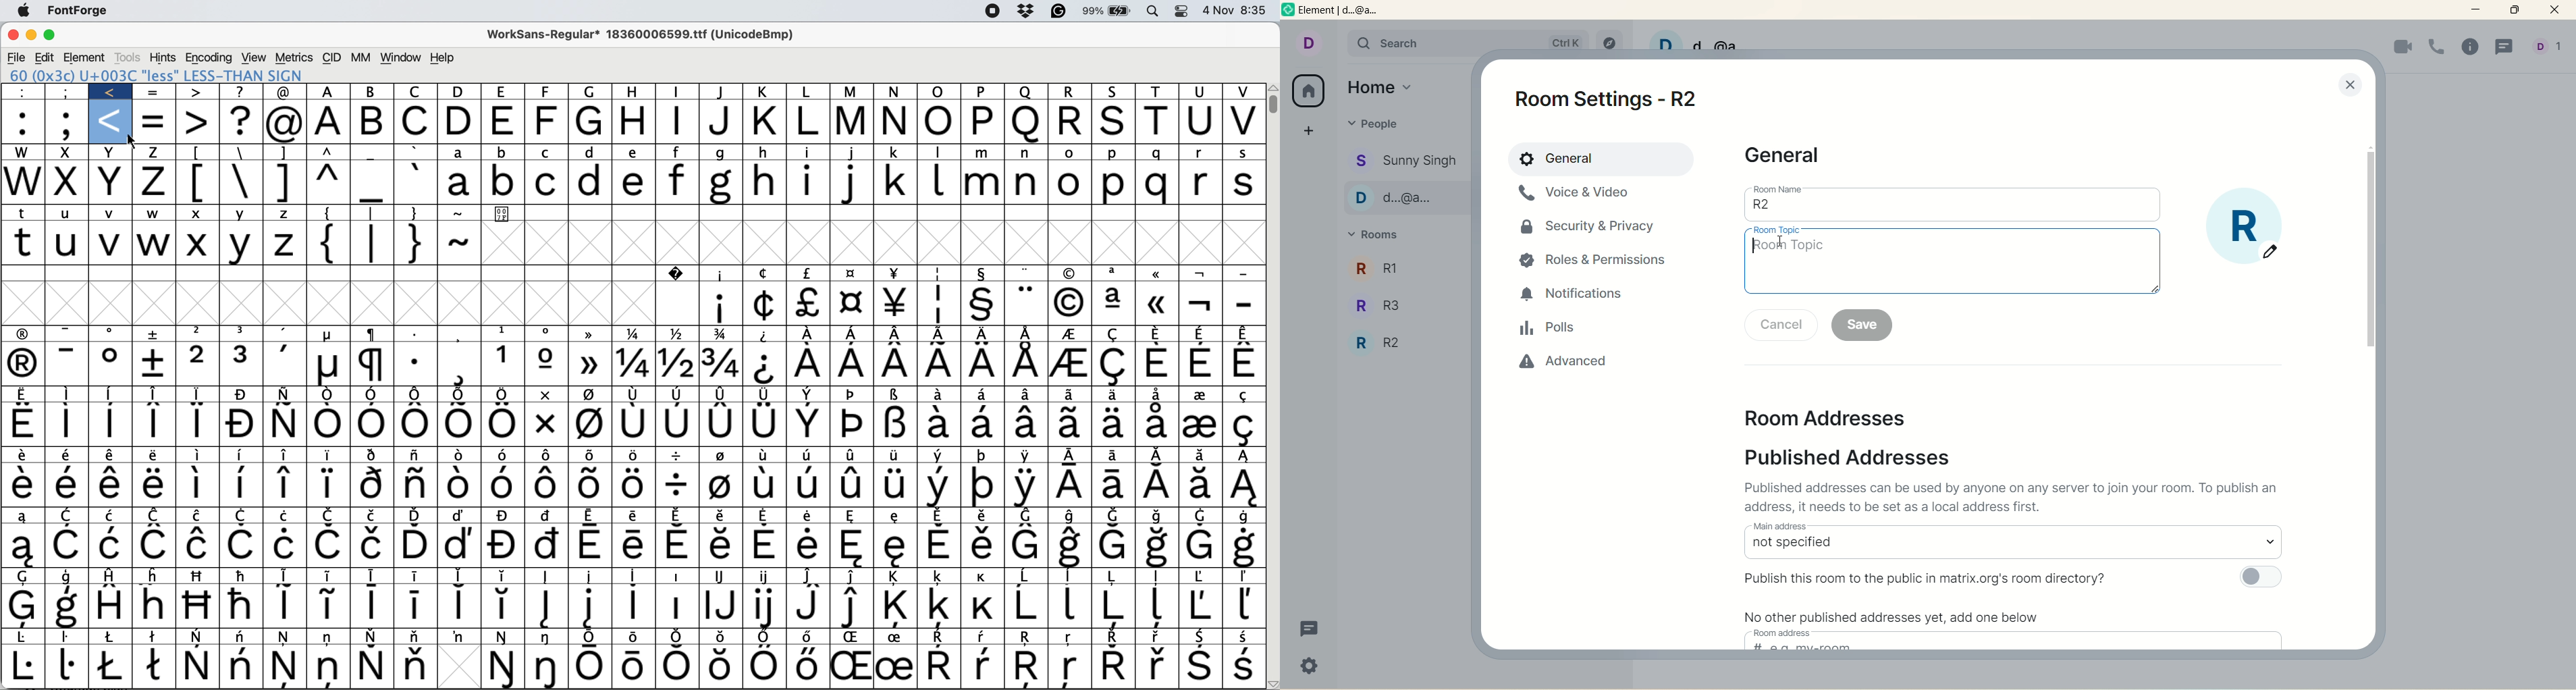 This screenshot has width=2576, height=700. What do you see at coordinates (1202, 364) in the screenshot?
I see `Symbol` at bounding box center [1202, 364].